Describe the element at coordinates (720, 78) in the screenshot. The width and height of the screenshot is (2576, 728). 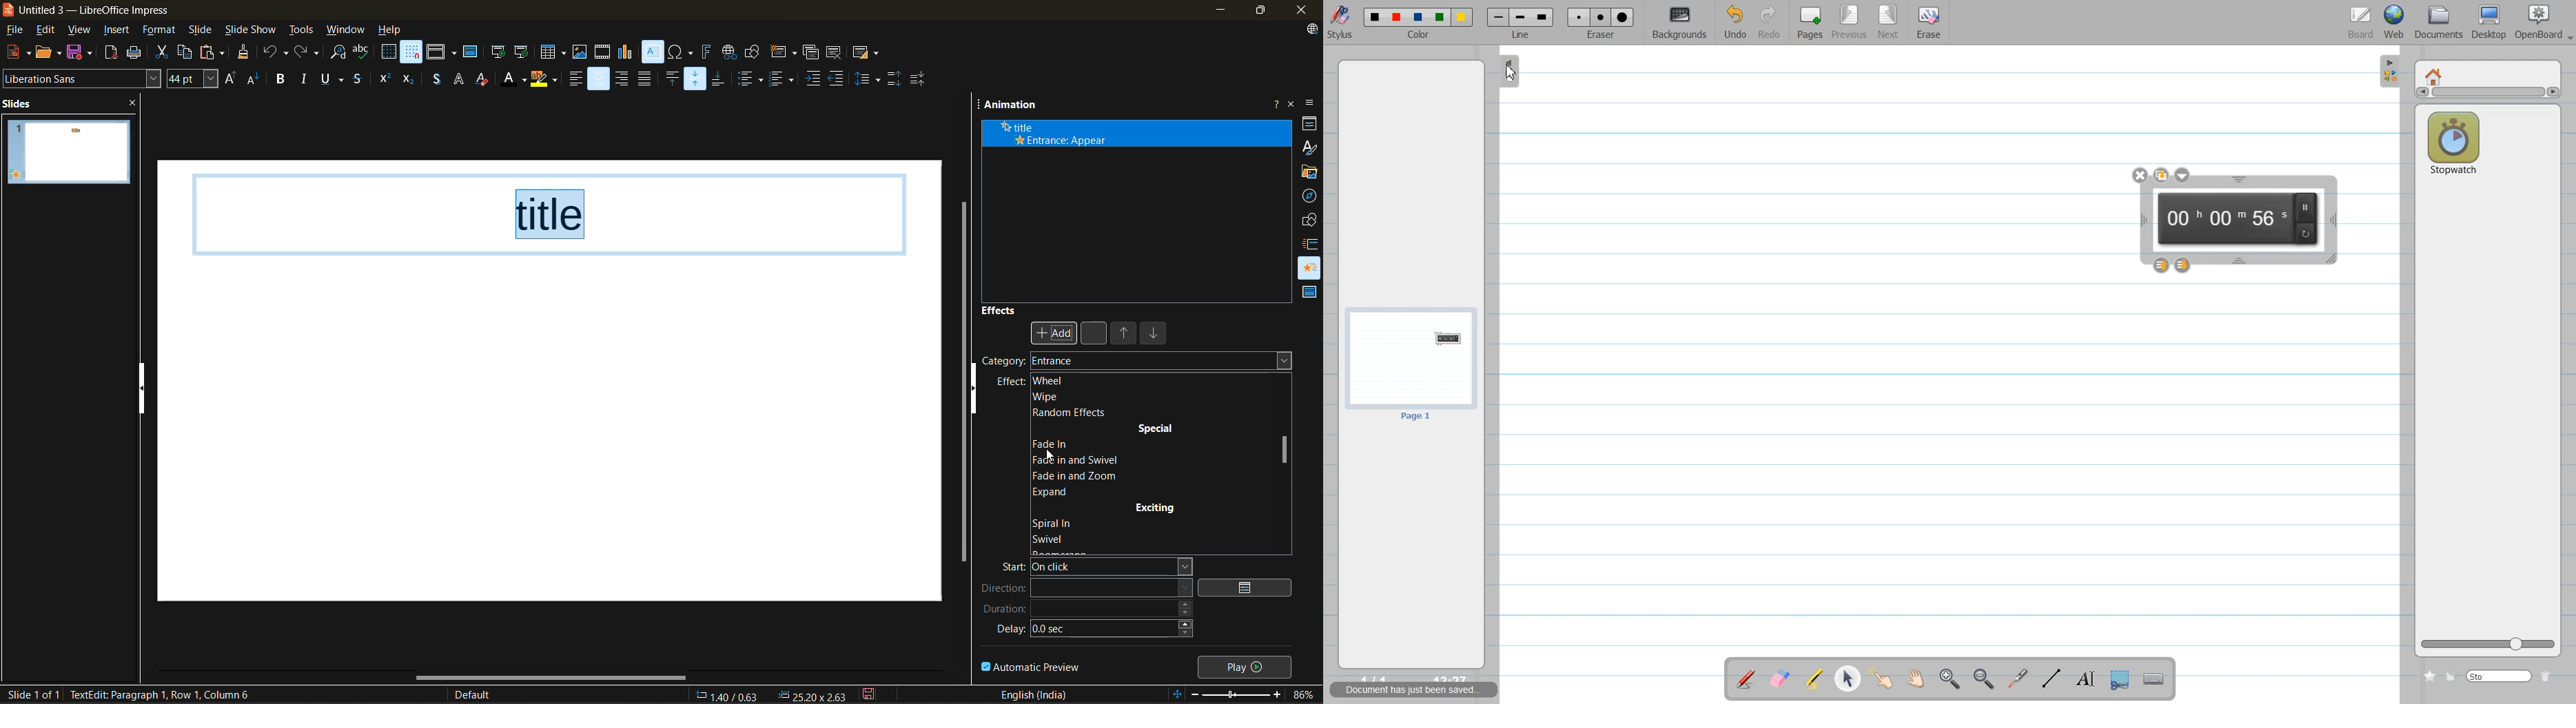
I see `align bottom` at that location.